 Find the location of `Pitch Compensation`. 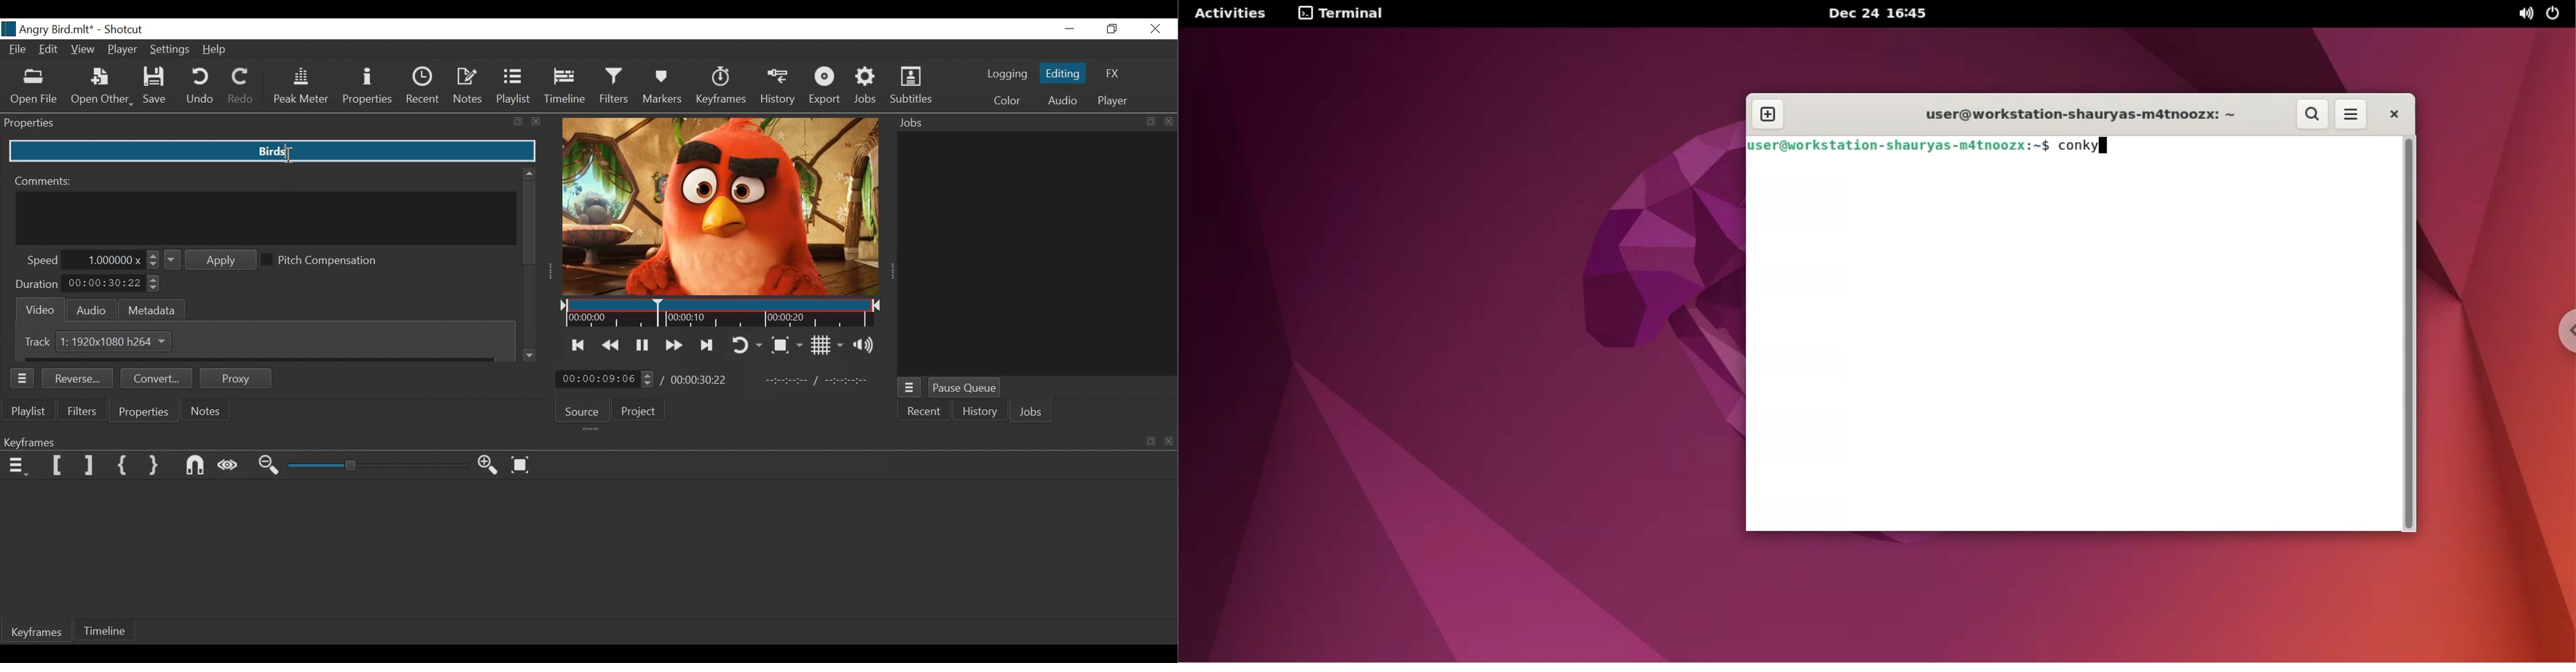

Pitch Compensation is located at coordinates (325, 261).